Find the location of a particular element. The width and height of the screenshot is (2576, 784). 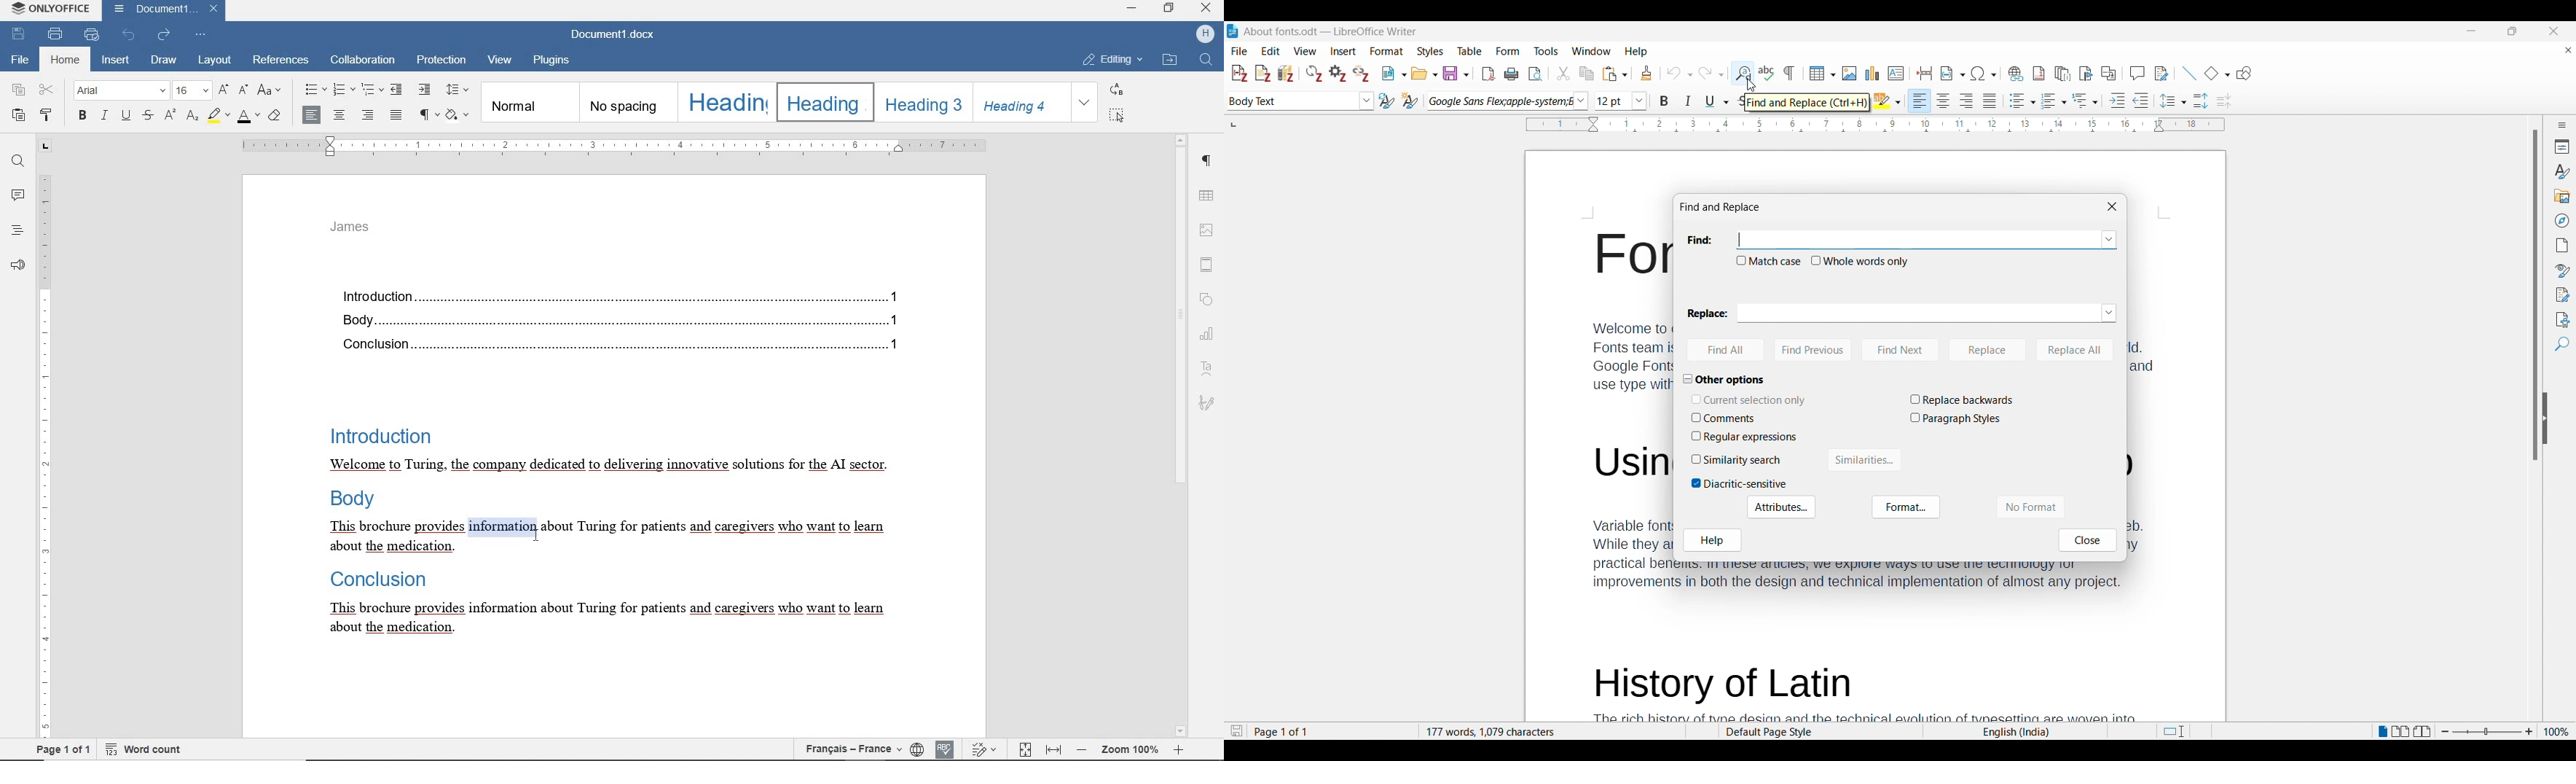

Toggle for Replace backwards is located at coordinates (1961, 400).